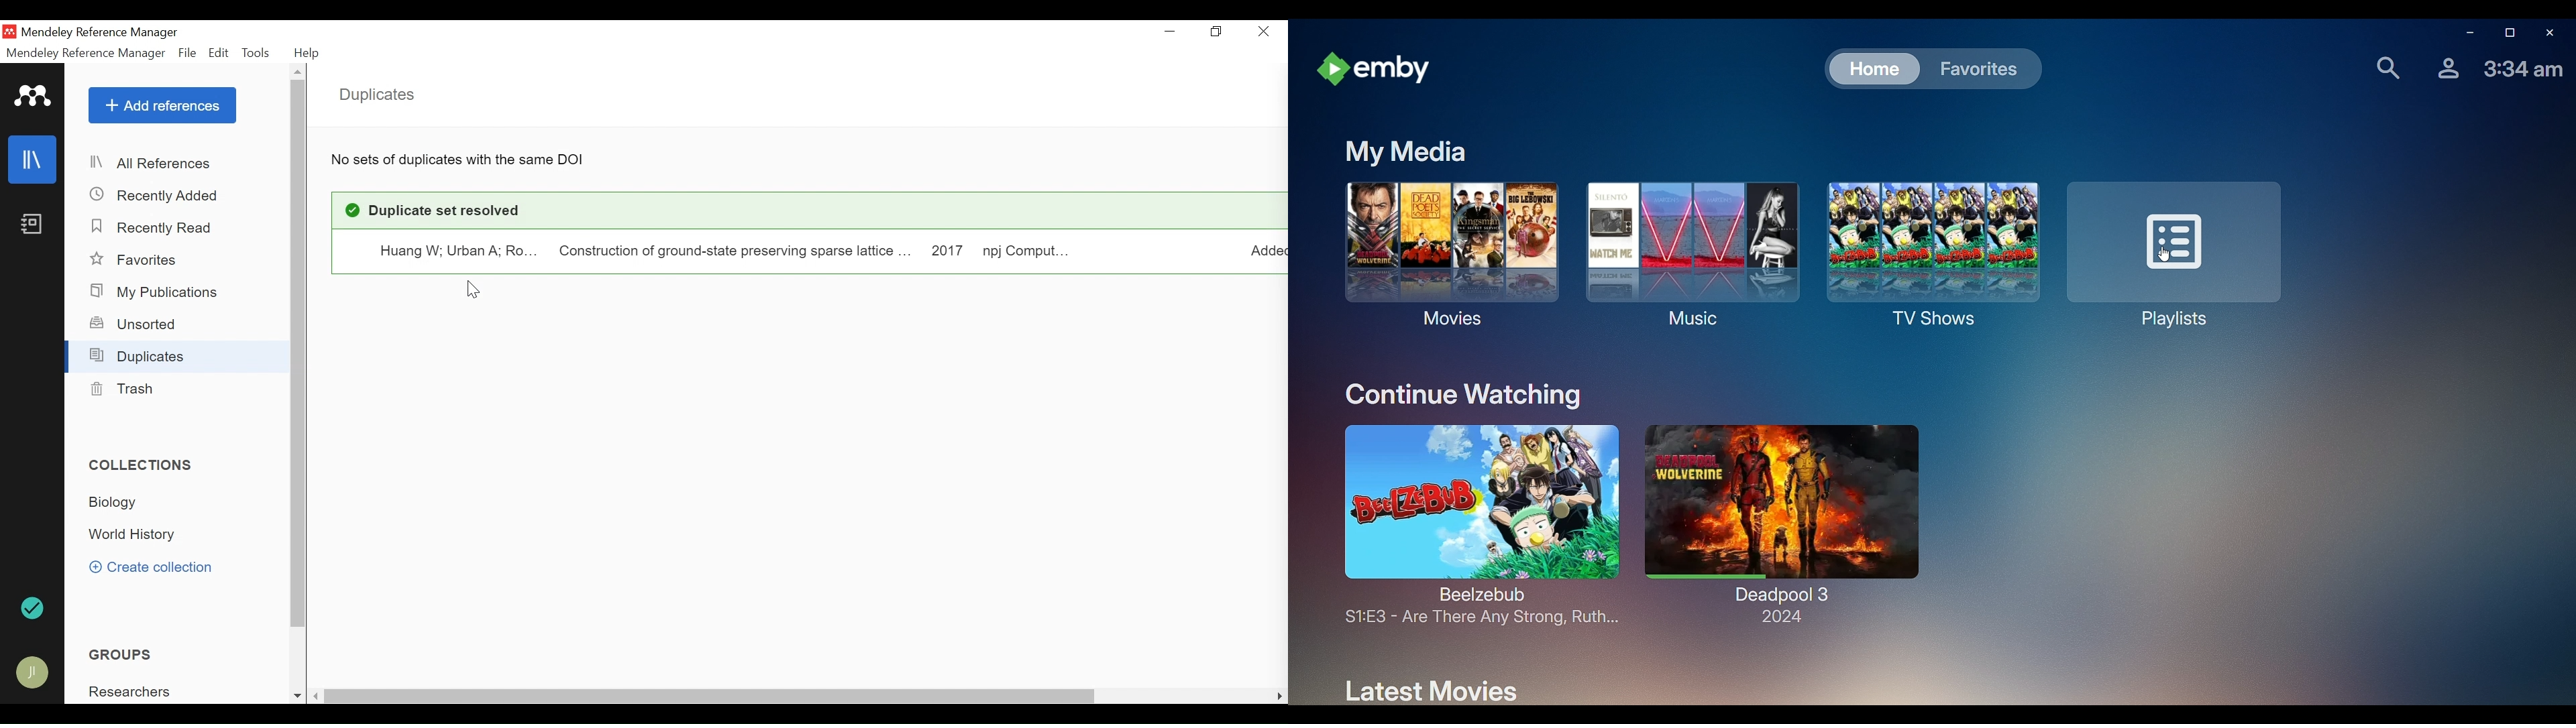 This screenshot has height=728, width=2576. What do you see at coordinates (220, 53) in the screenshot?
I see `Edit` at bounding box center [220, 53].